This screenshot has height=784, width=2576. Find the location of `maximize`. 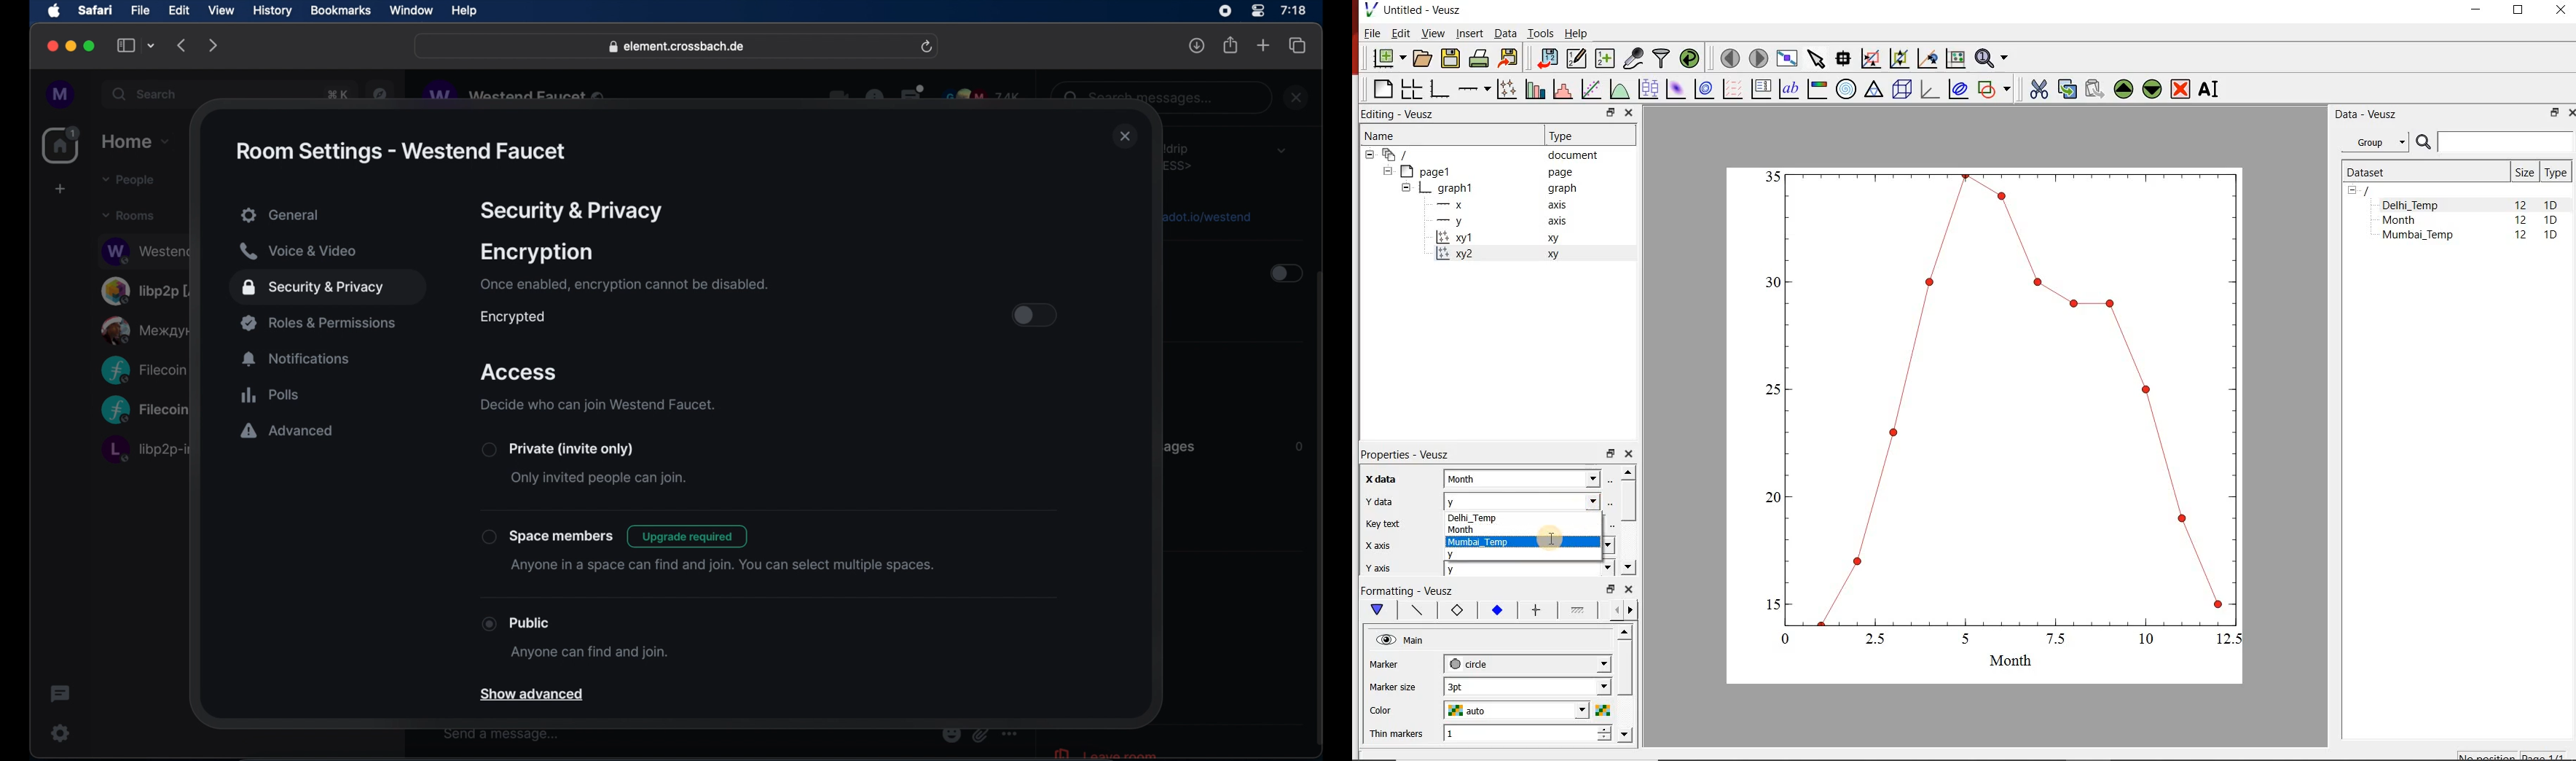

maximize is located at coordinates (91, 46).